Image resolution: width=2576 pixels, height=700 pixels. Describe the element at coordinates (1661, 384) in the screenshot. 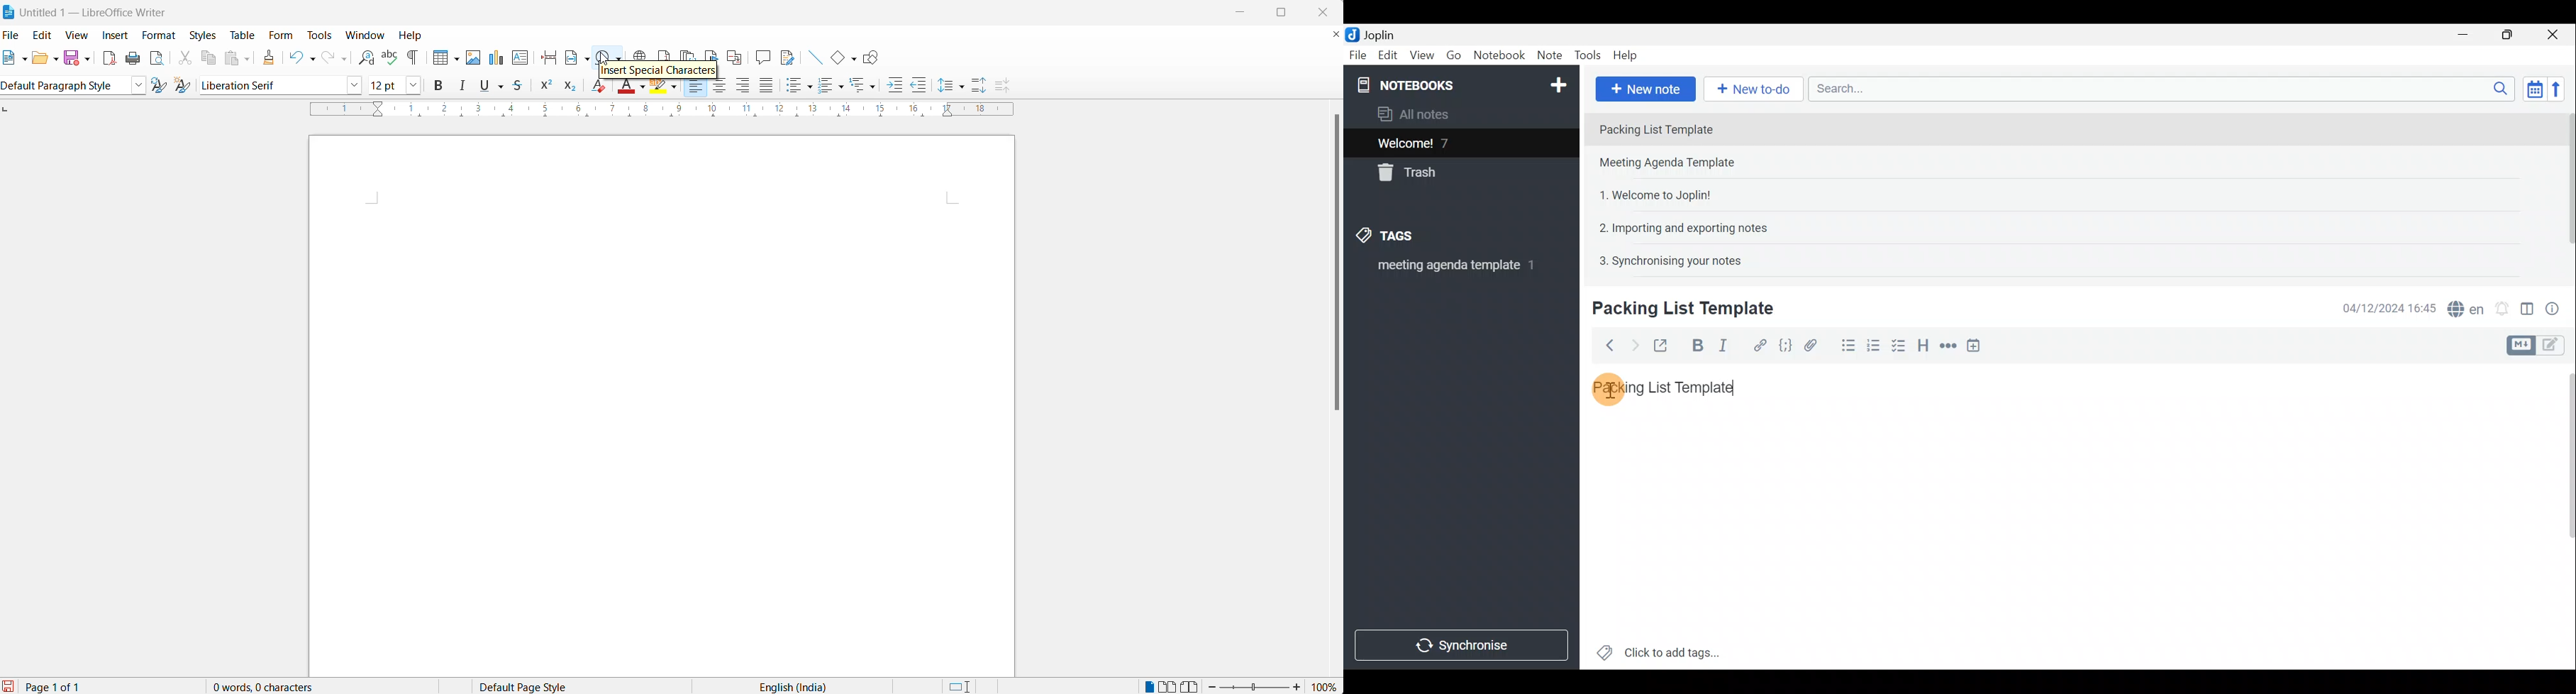

I see `Packing List Template` at that location.